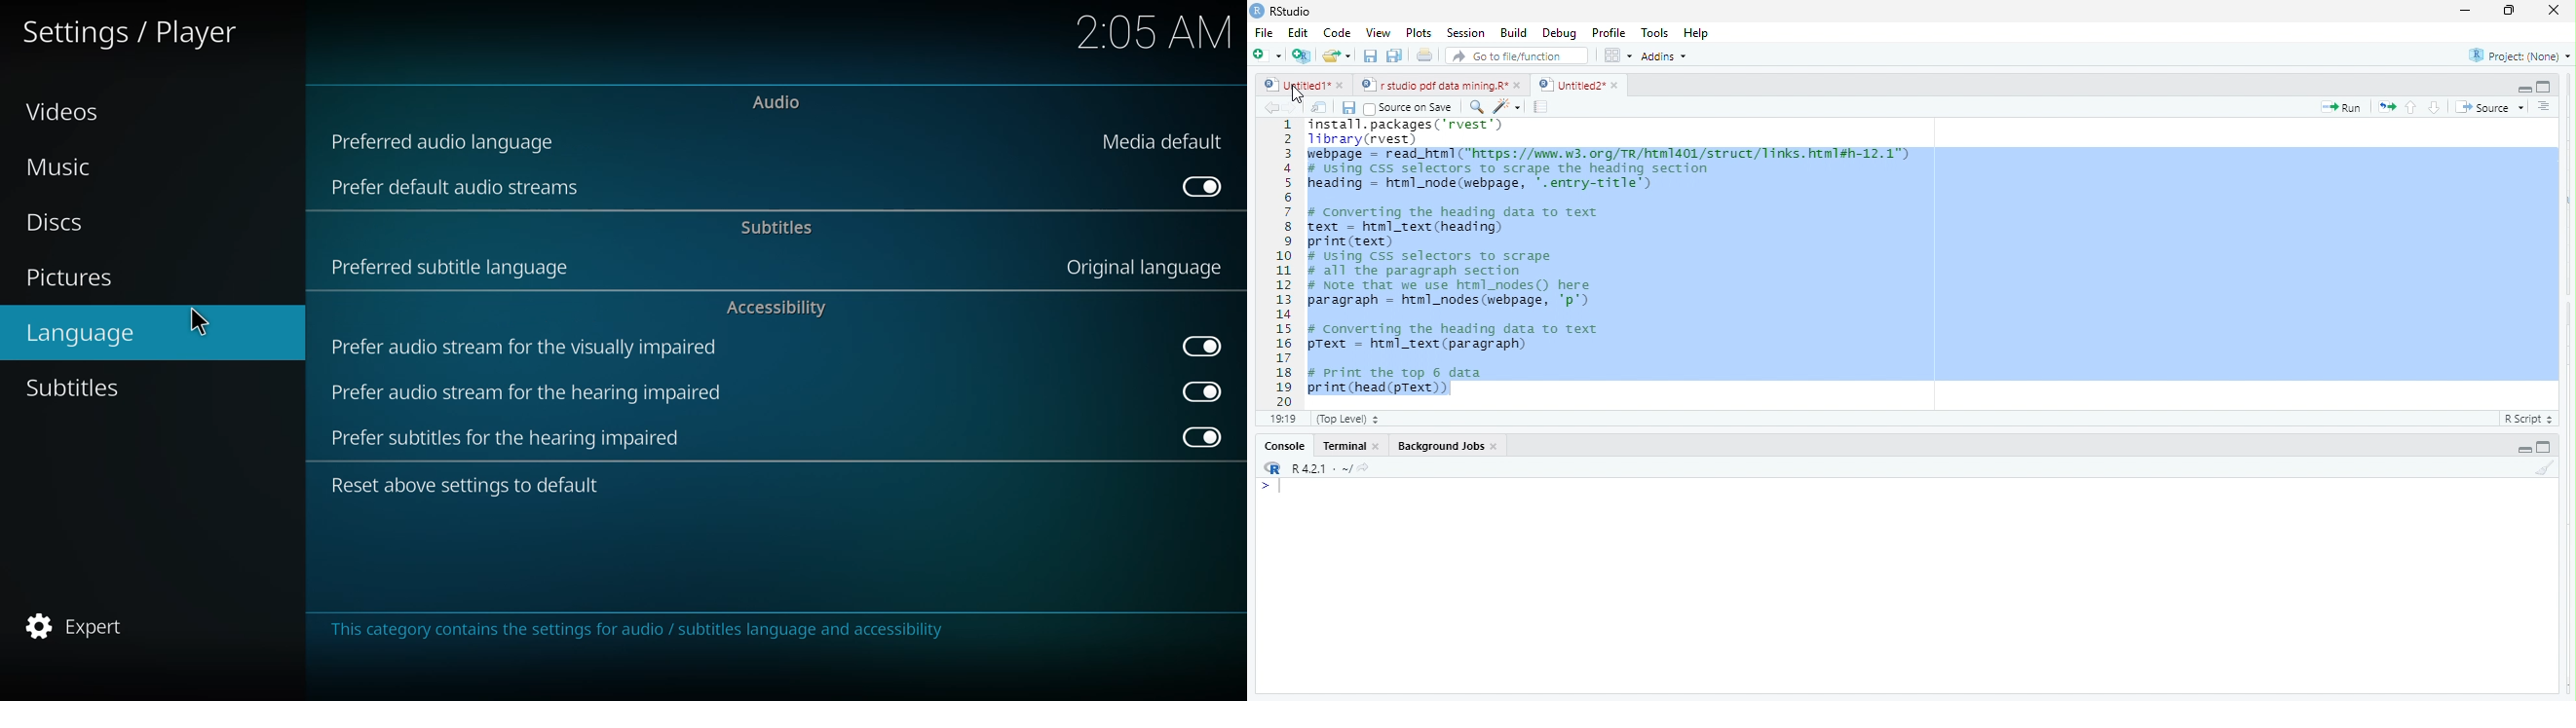 The height and width of the screenshot is (728, 2576). What do you see at coordinates (1257, 10) in the screenshot?
I see `rs studio logo` at bounding box center [1257, 10].